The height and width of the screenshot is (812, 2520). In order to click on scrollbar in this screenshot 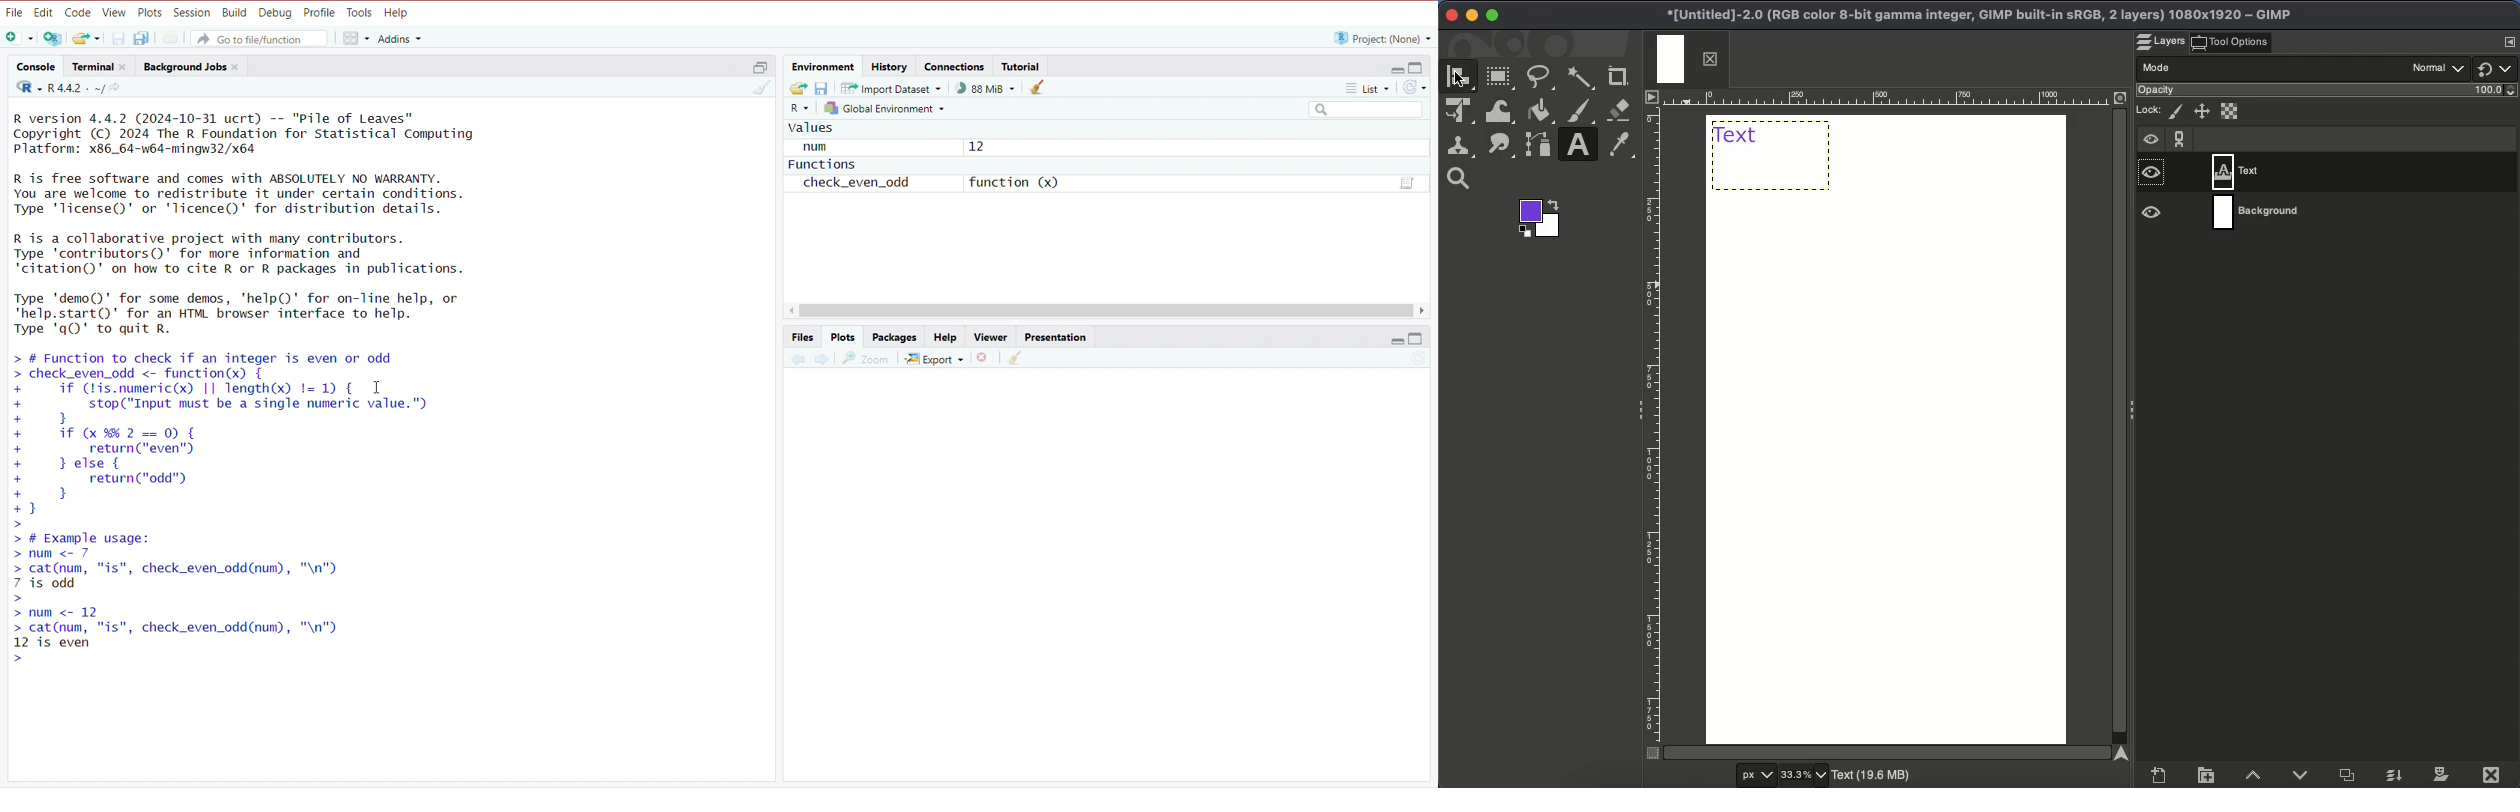, I will do `click(1109, 312)`.